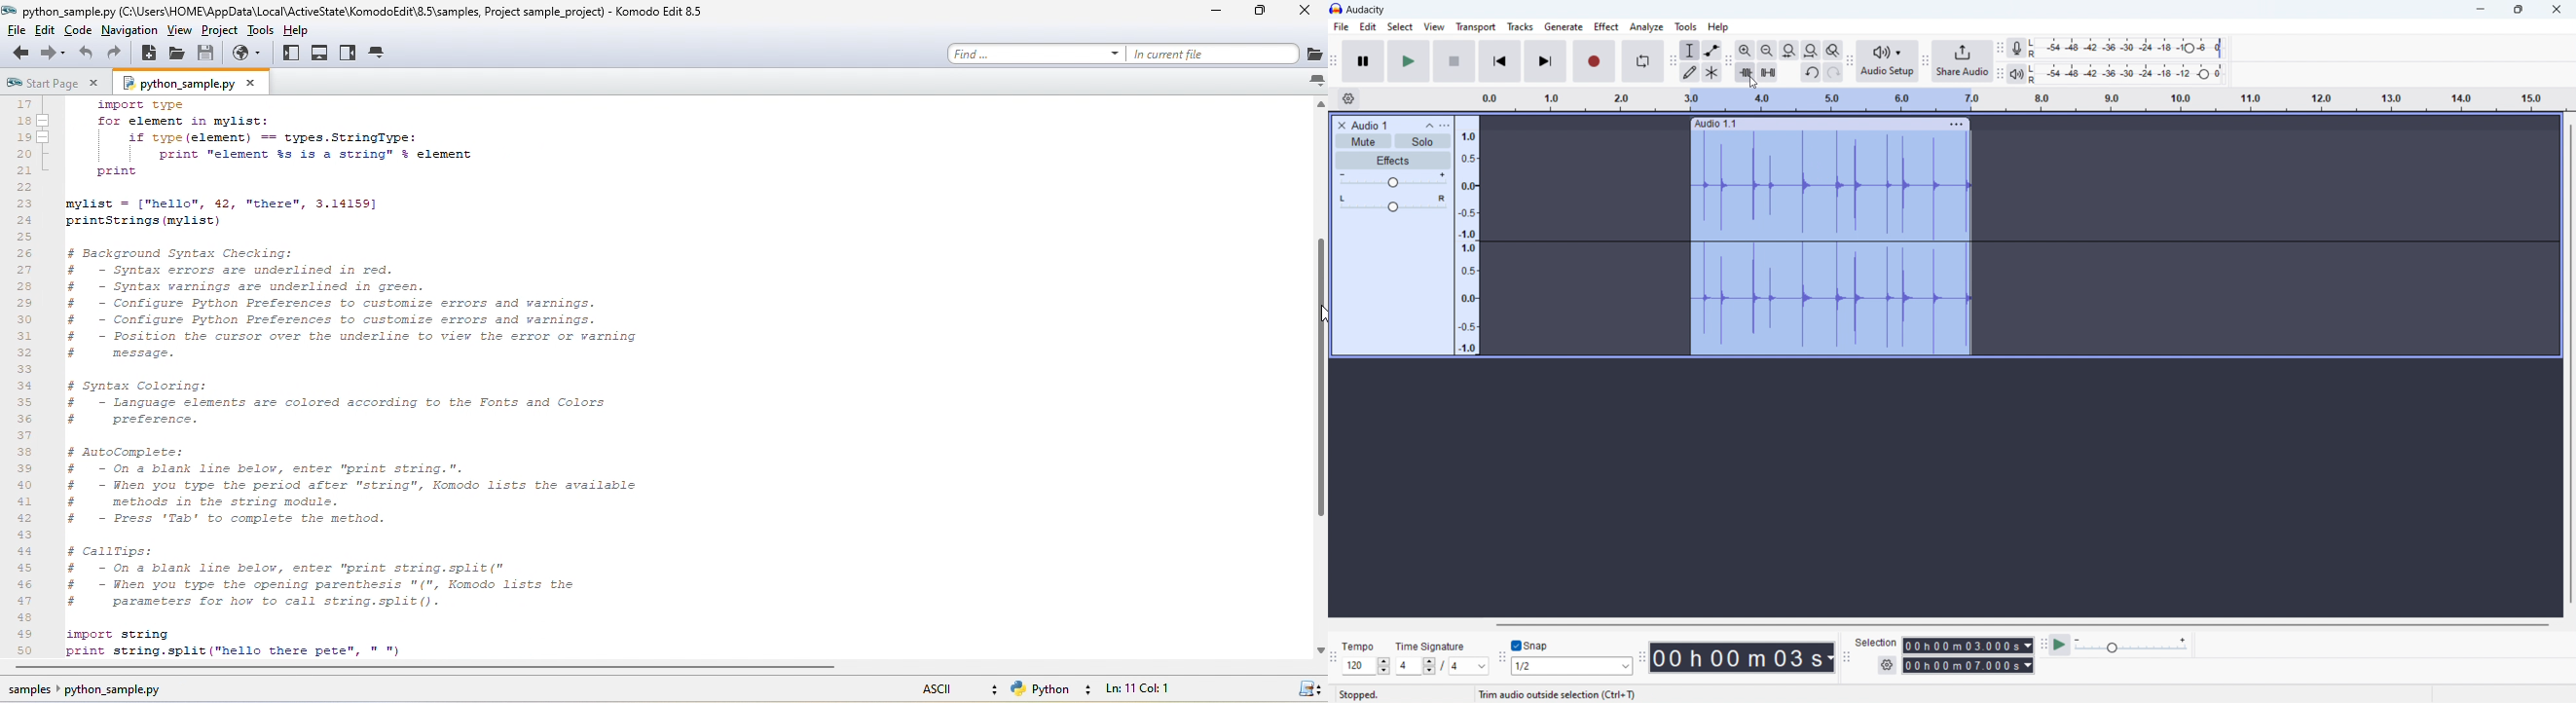  Describe the element at coordinates (207, 53) in the screenshot. I see `save` at that location.